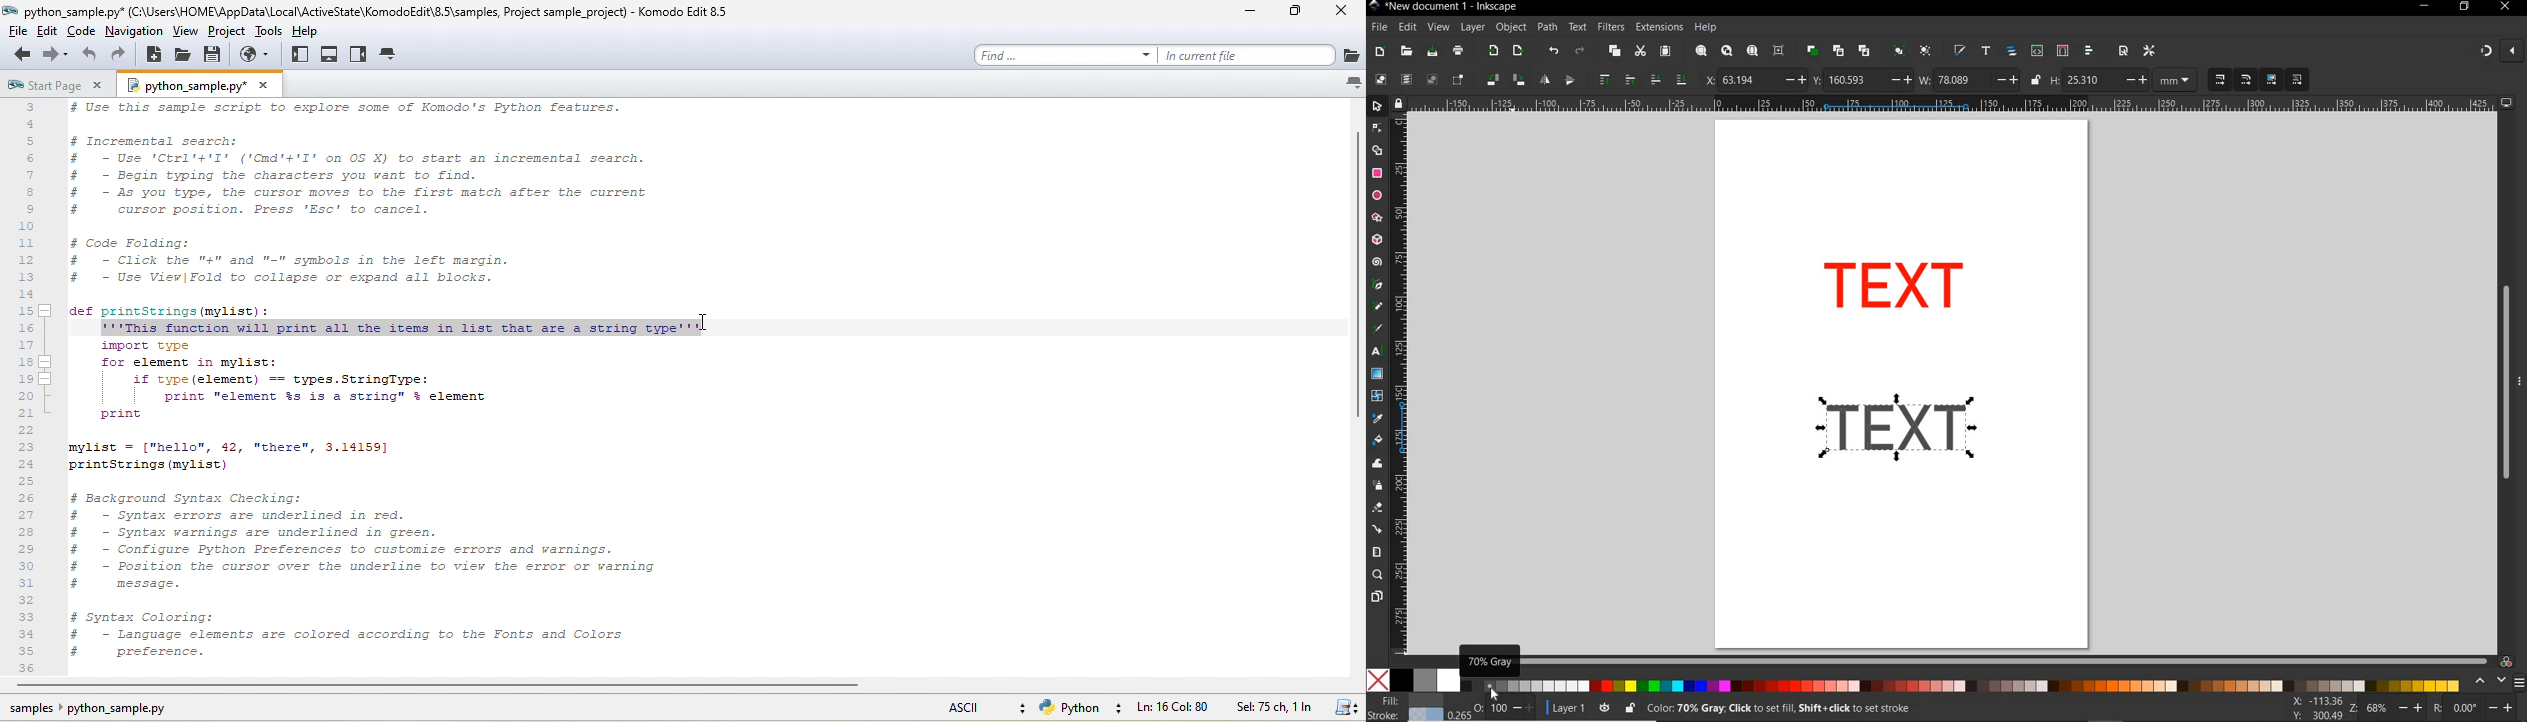 Image resolution: width=2548 pixels, height=728 pixels. What do you see at coordinates (2464, 7) in the screenshot?
I see `RESTORE DOWN` at bounding box center [2464, 7].